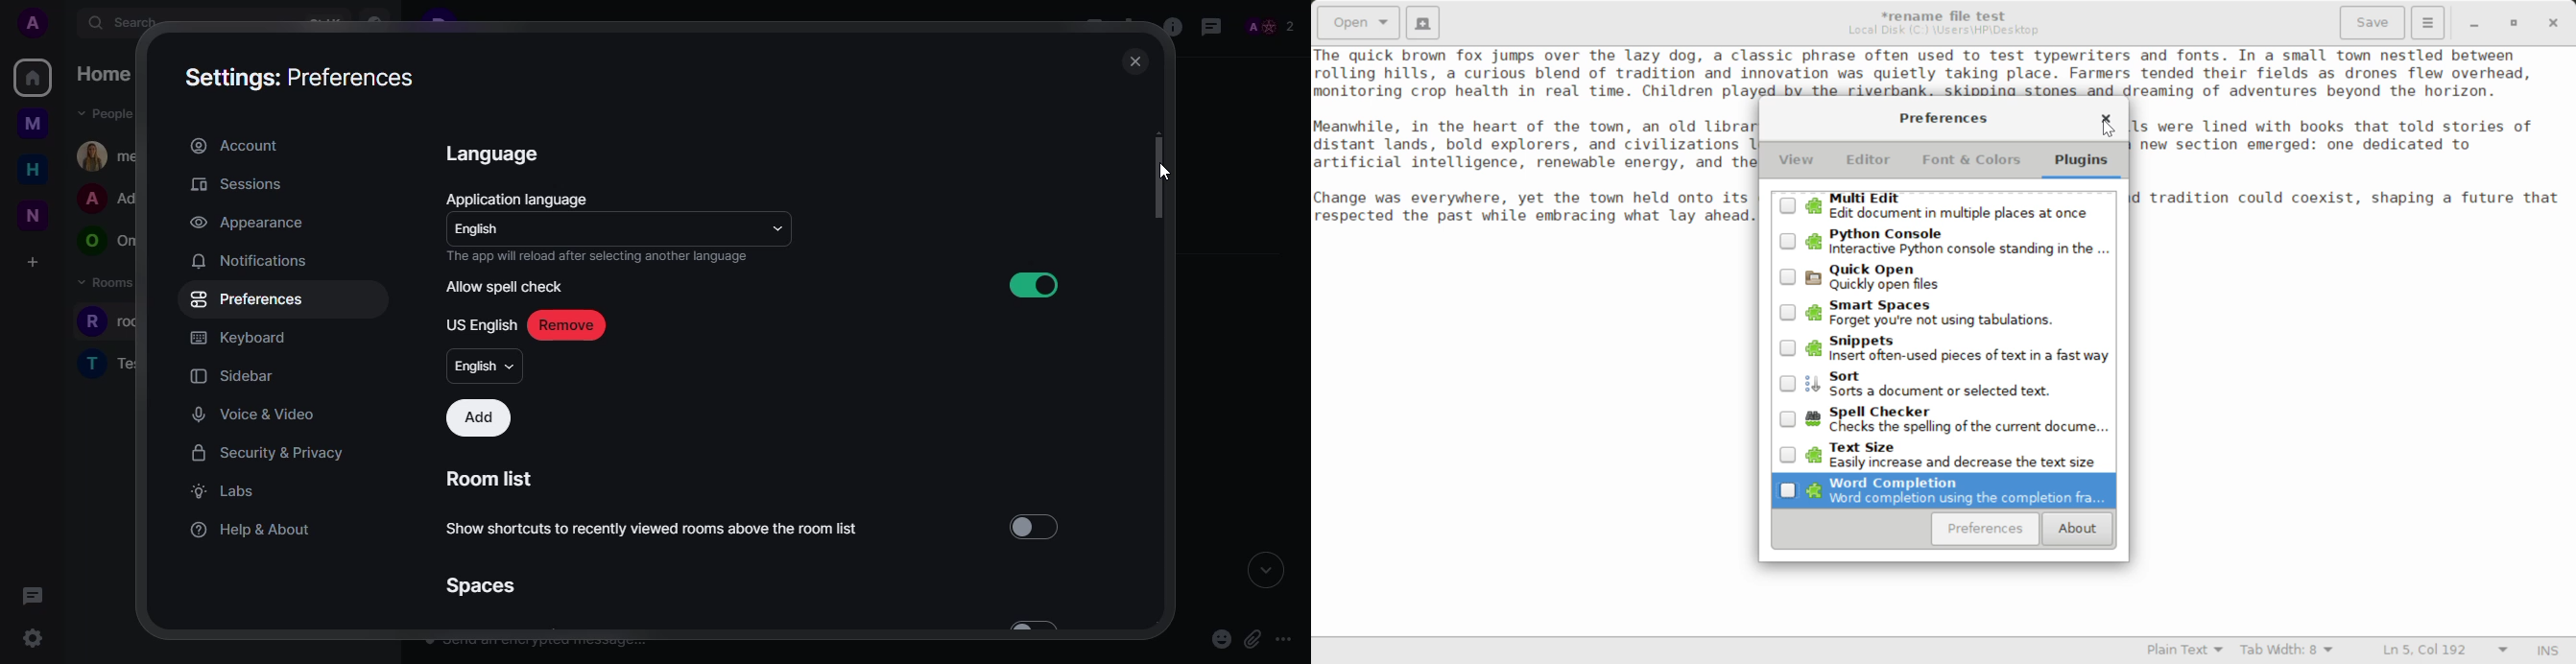 The image size is (2576, 672). I want to click on profile, so click(34, 23).